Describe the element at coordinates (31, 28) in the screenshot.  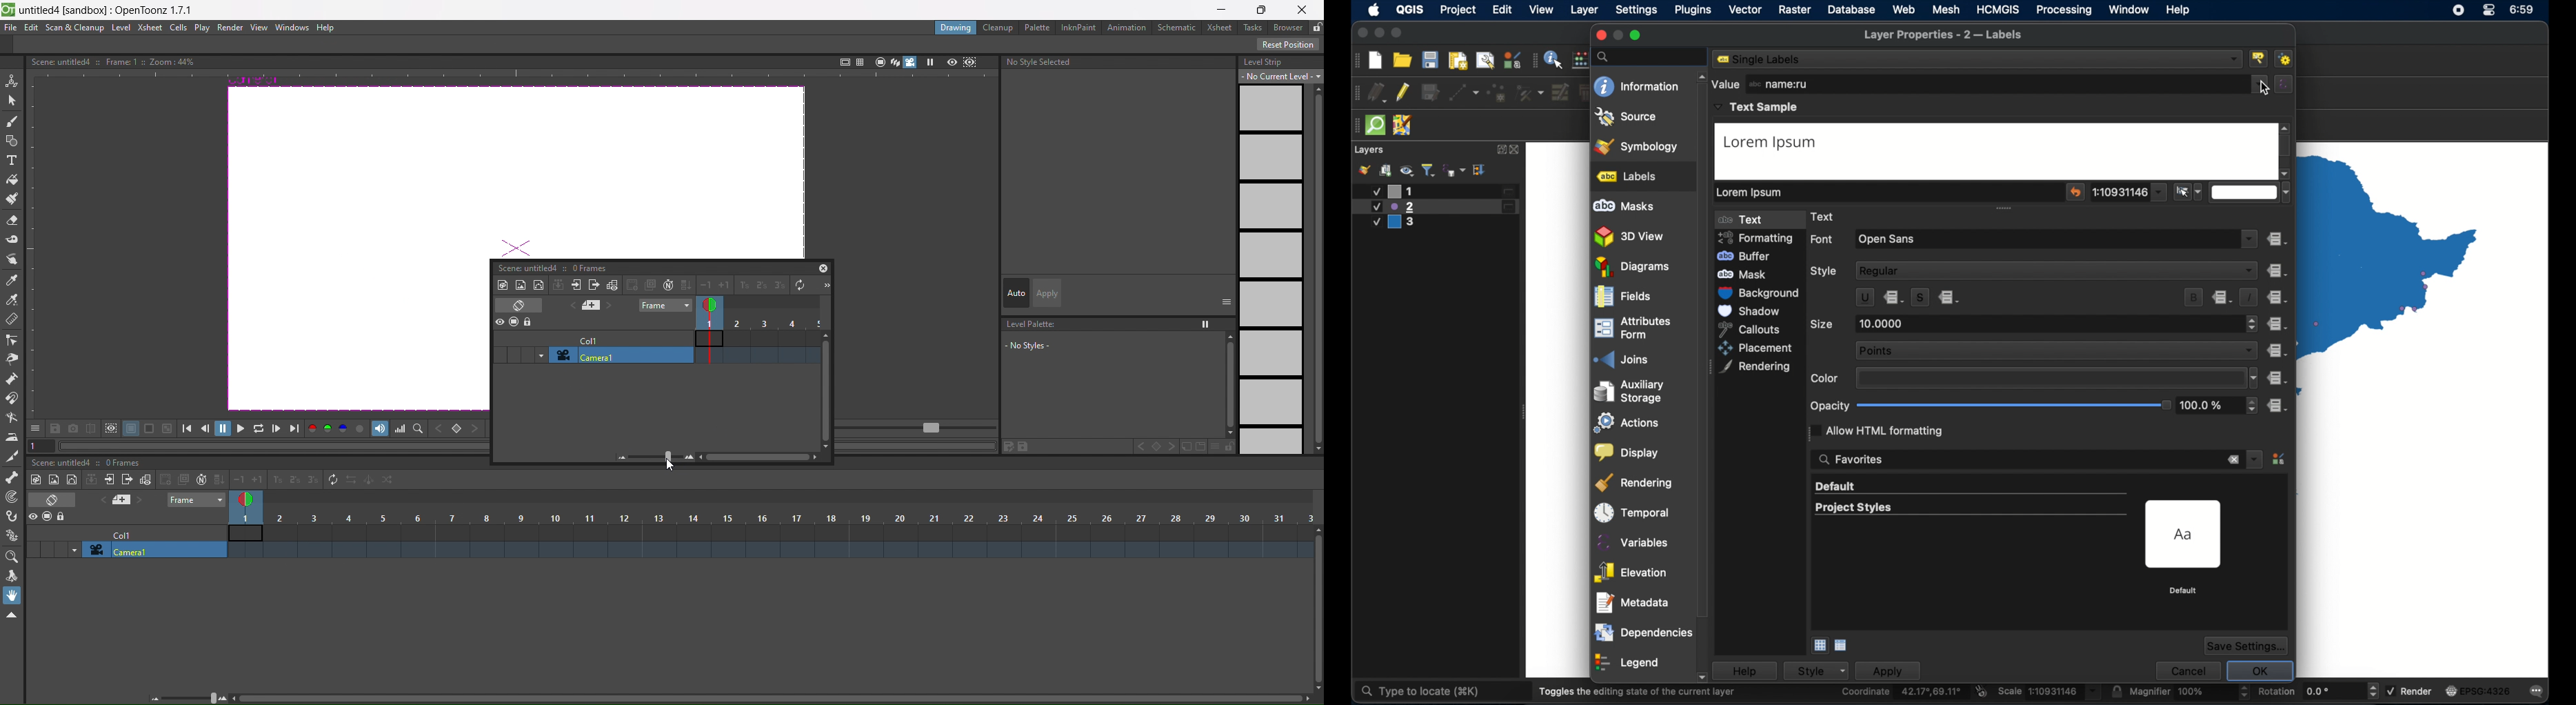
I see `edit` at that location.